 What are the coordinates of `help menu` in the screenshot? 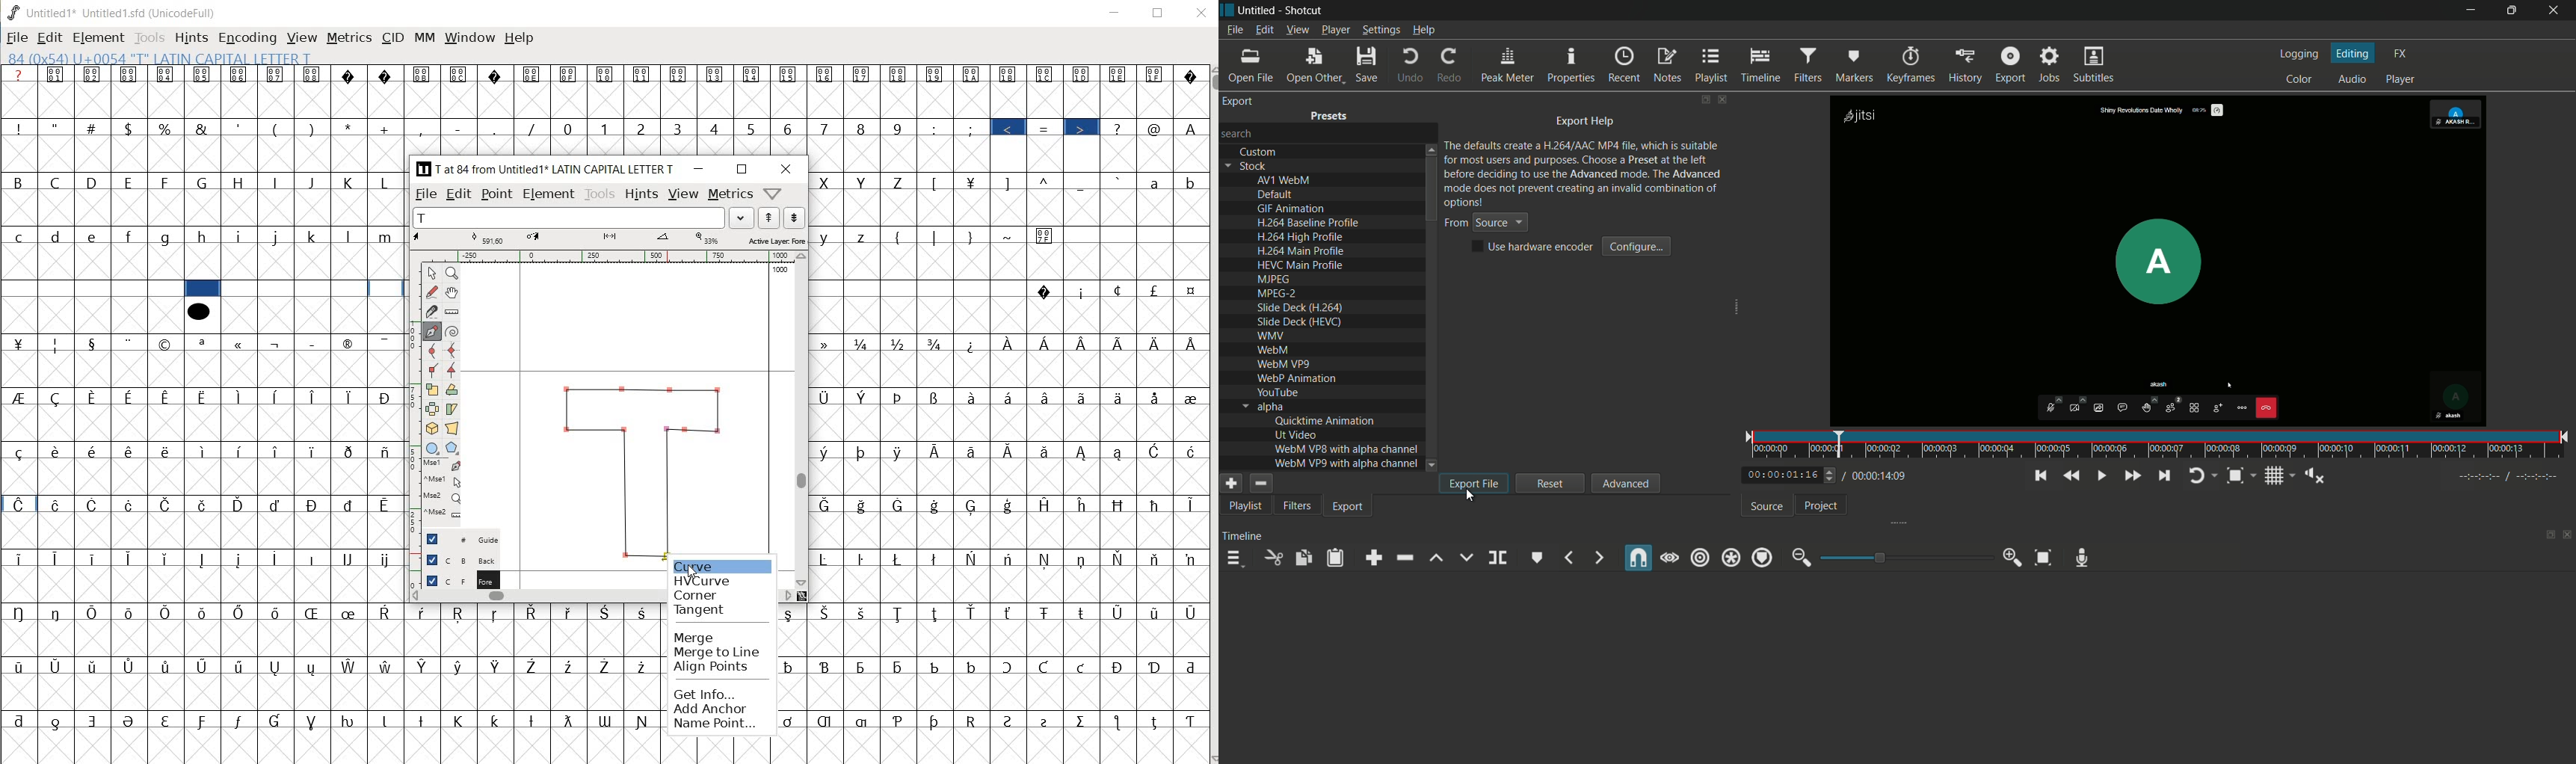 It's located at (1425, 31).